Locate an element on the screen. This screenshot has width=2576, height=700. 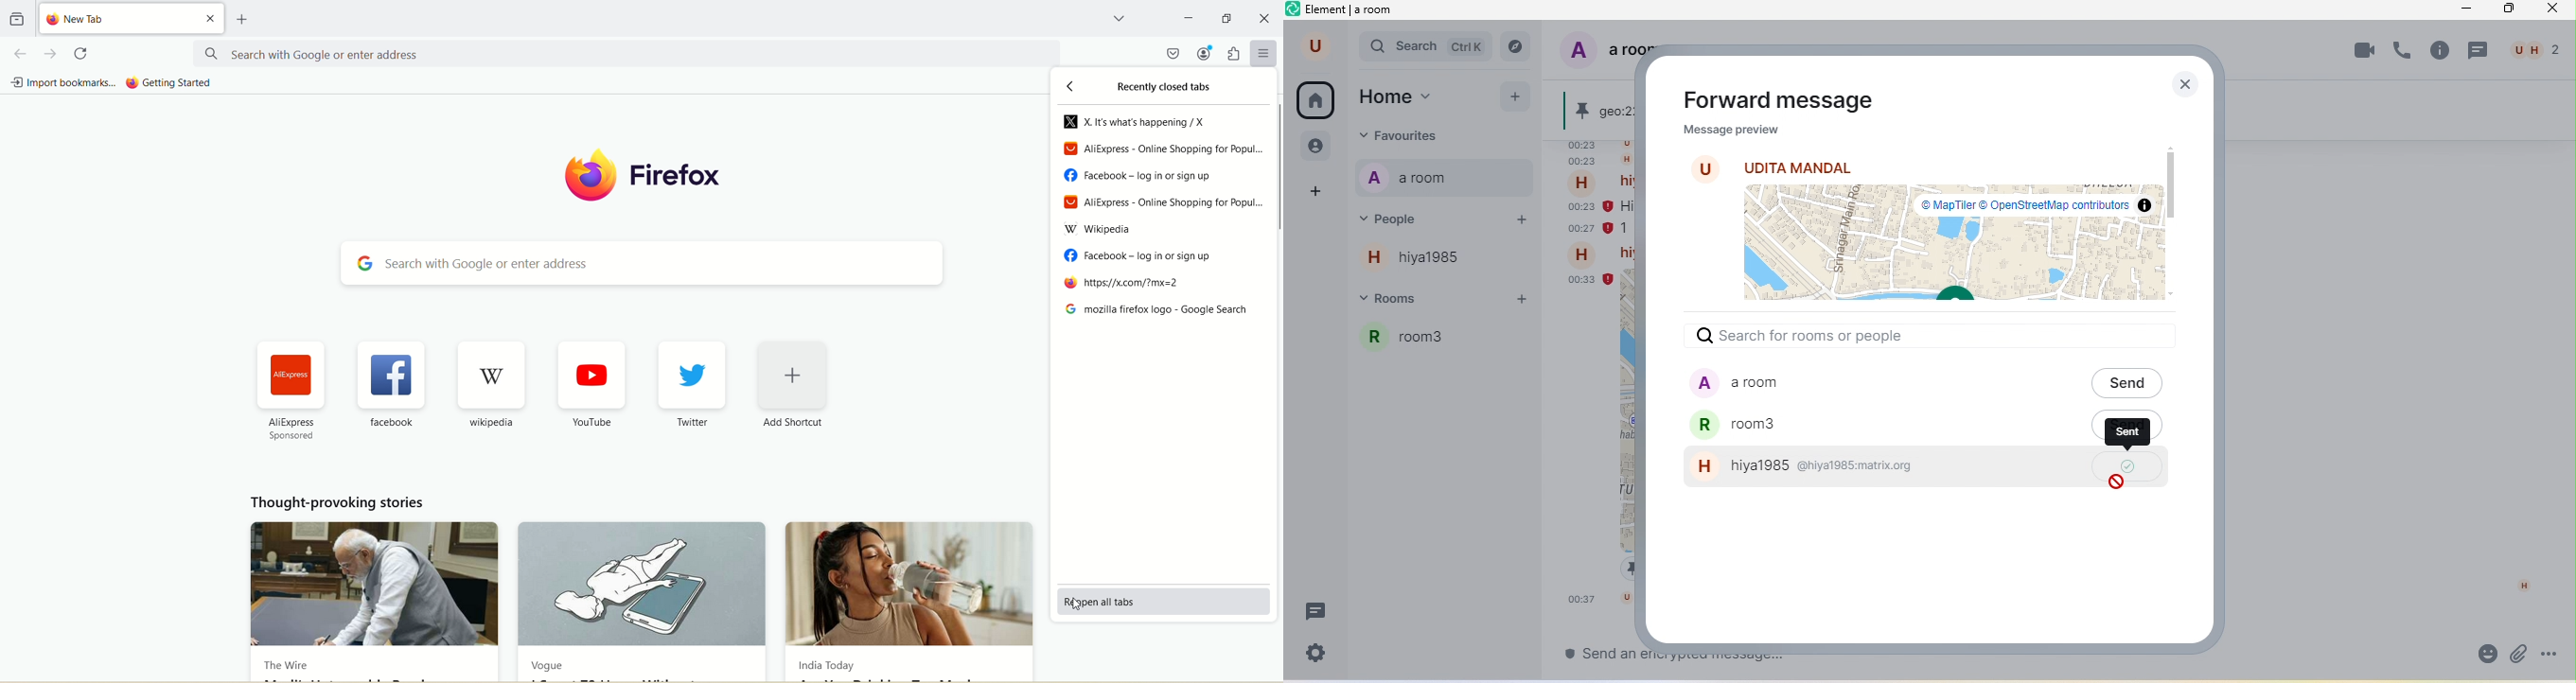
attachment is located at coordinates (2518, 653).